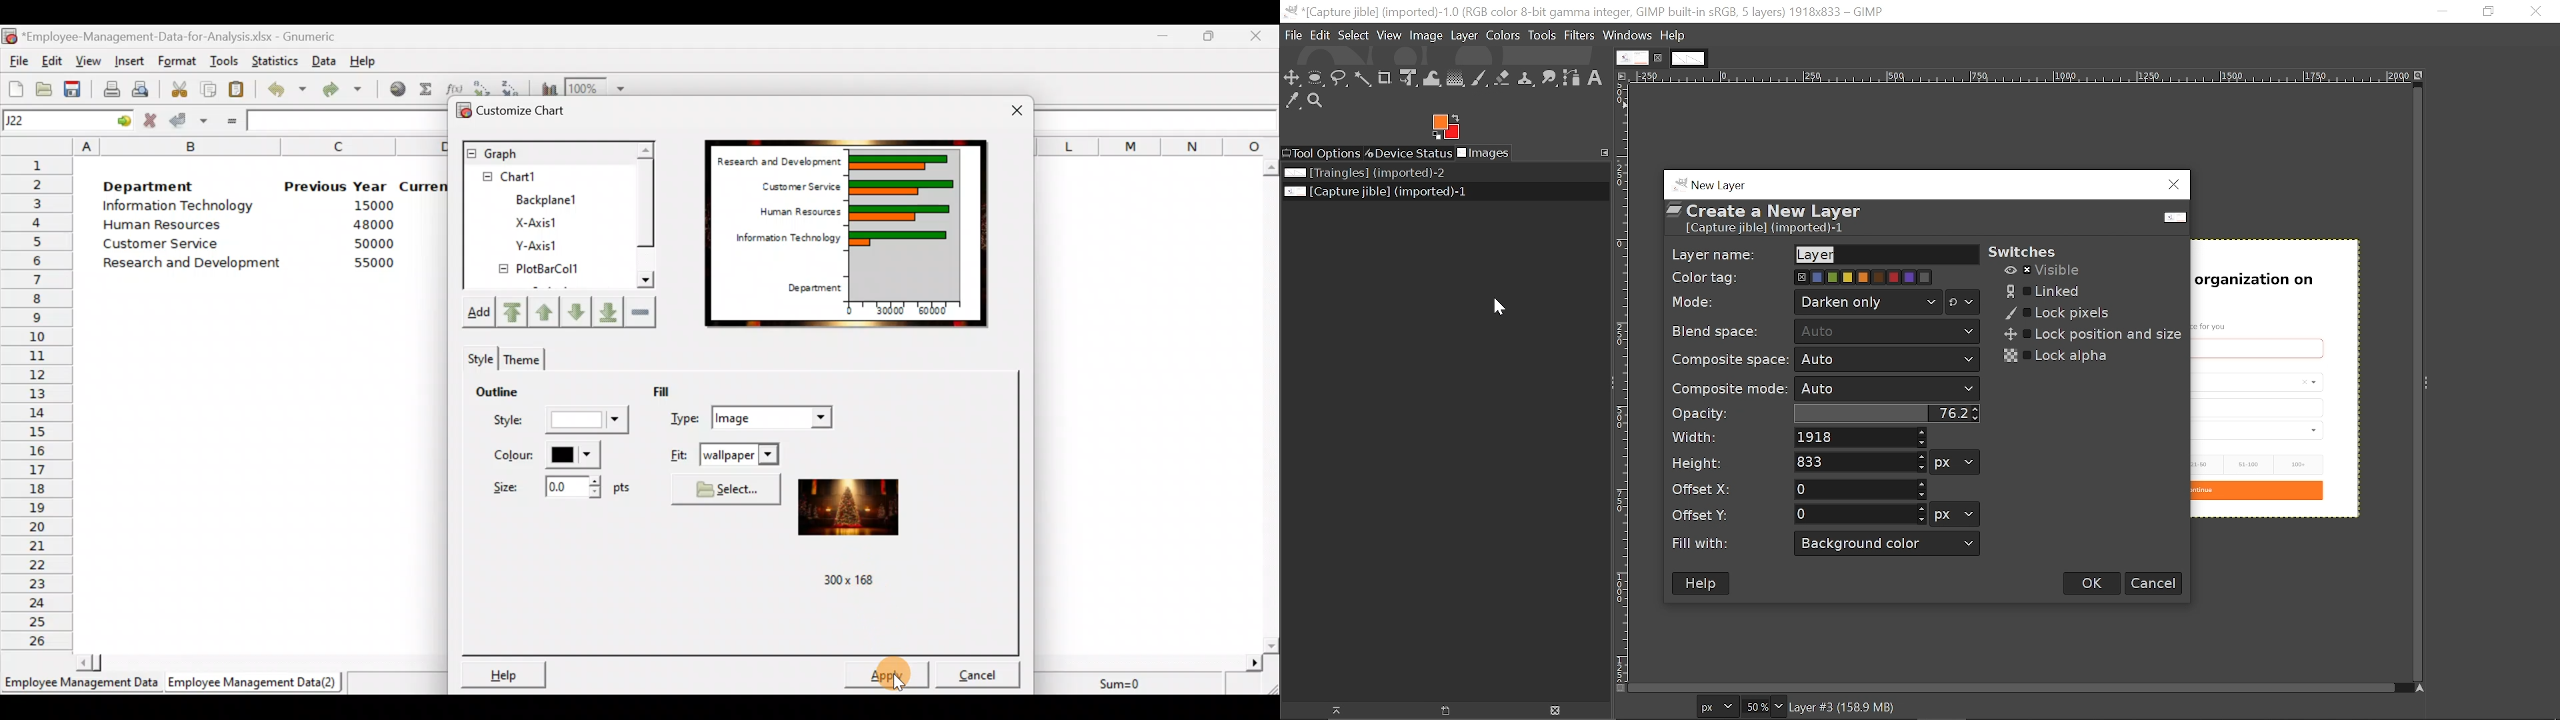 This screenshot has height=728, width=2576. Describe the element at coordinates (483, 86) in the screenshot. I see `Sort in Ascending order` at that location.